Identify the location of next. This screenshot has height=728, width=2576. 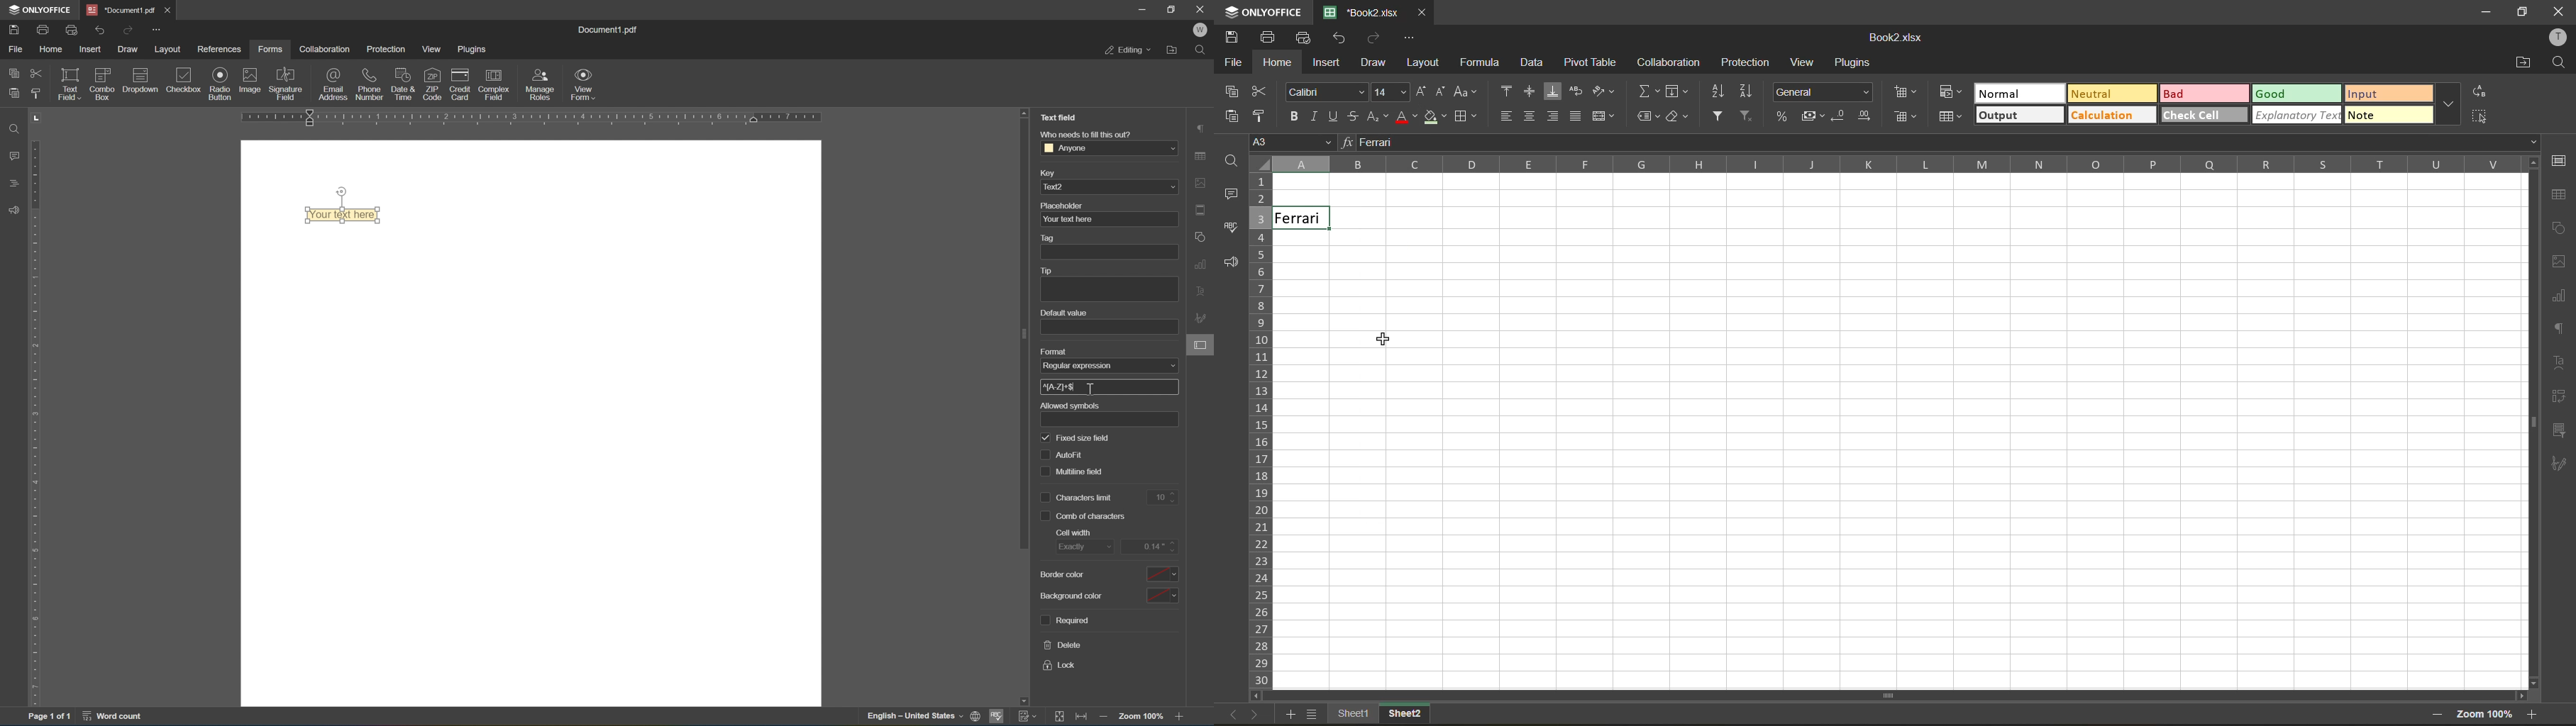
(1258, 715).